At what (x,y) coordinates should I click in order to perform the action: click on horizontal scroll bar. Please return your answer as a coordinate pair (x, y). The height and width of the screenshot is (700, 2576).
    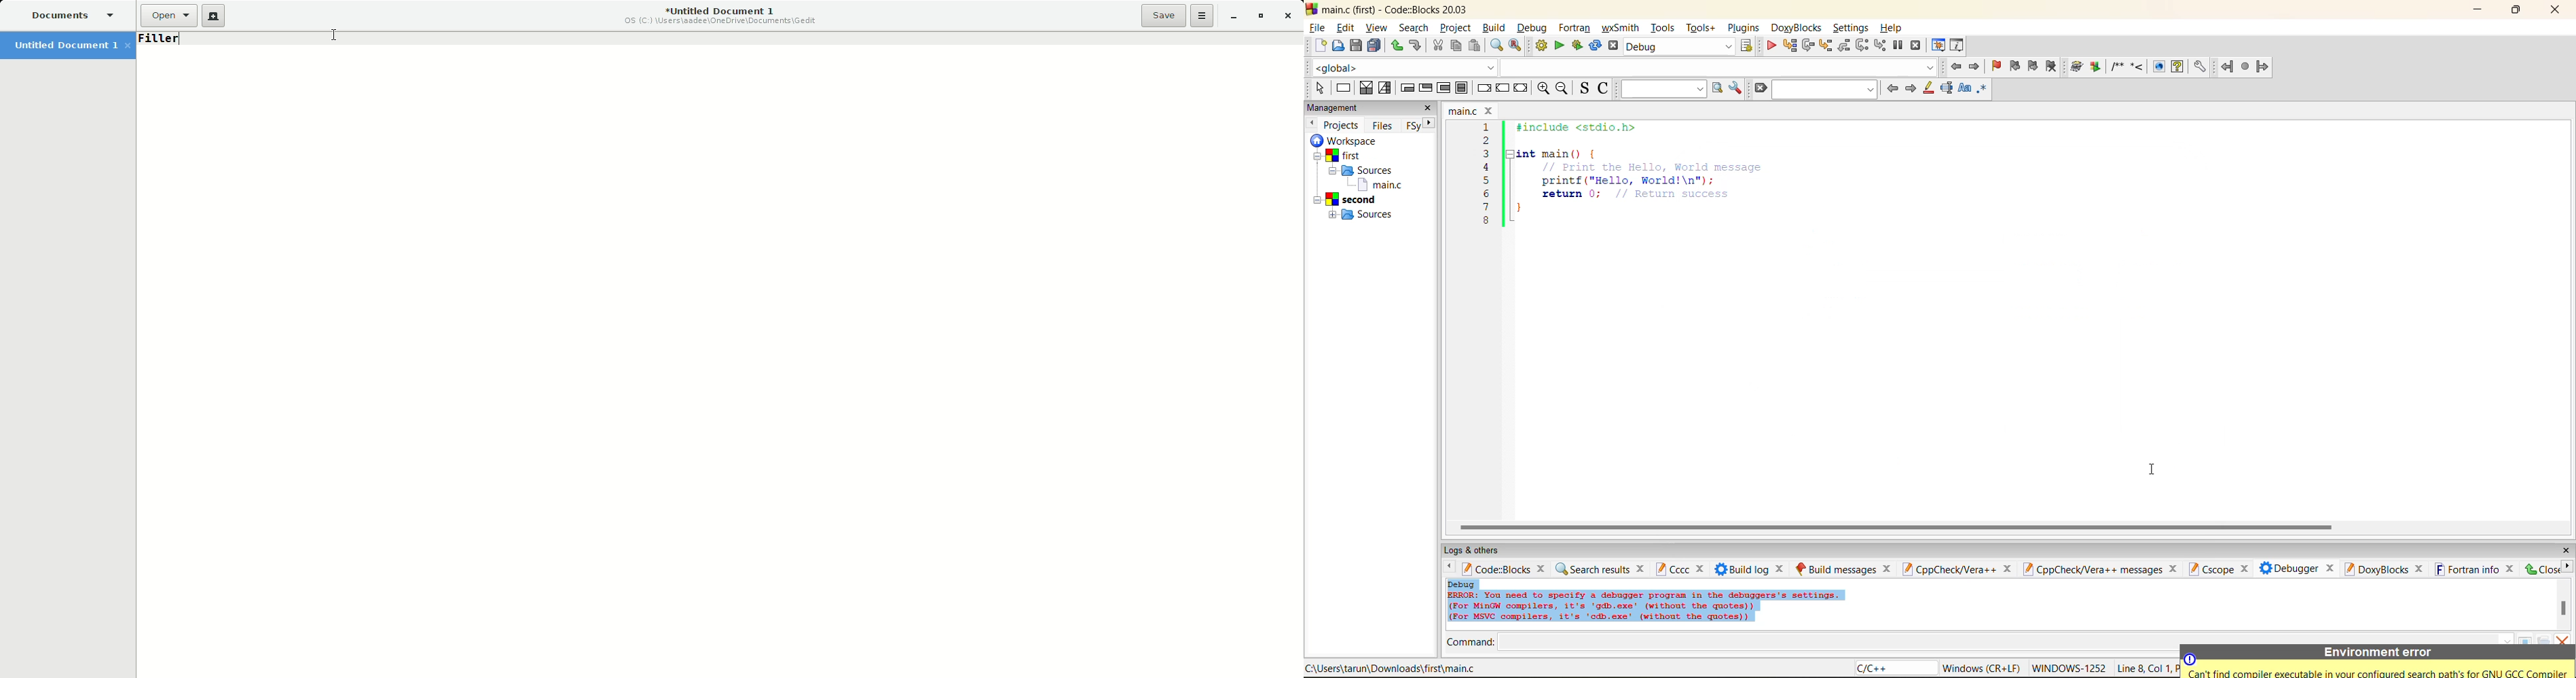
    Looking at the image, I should click on (1896, 528).